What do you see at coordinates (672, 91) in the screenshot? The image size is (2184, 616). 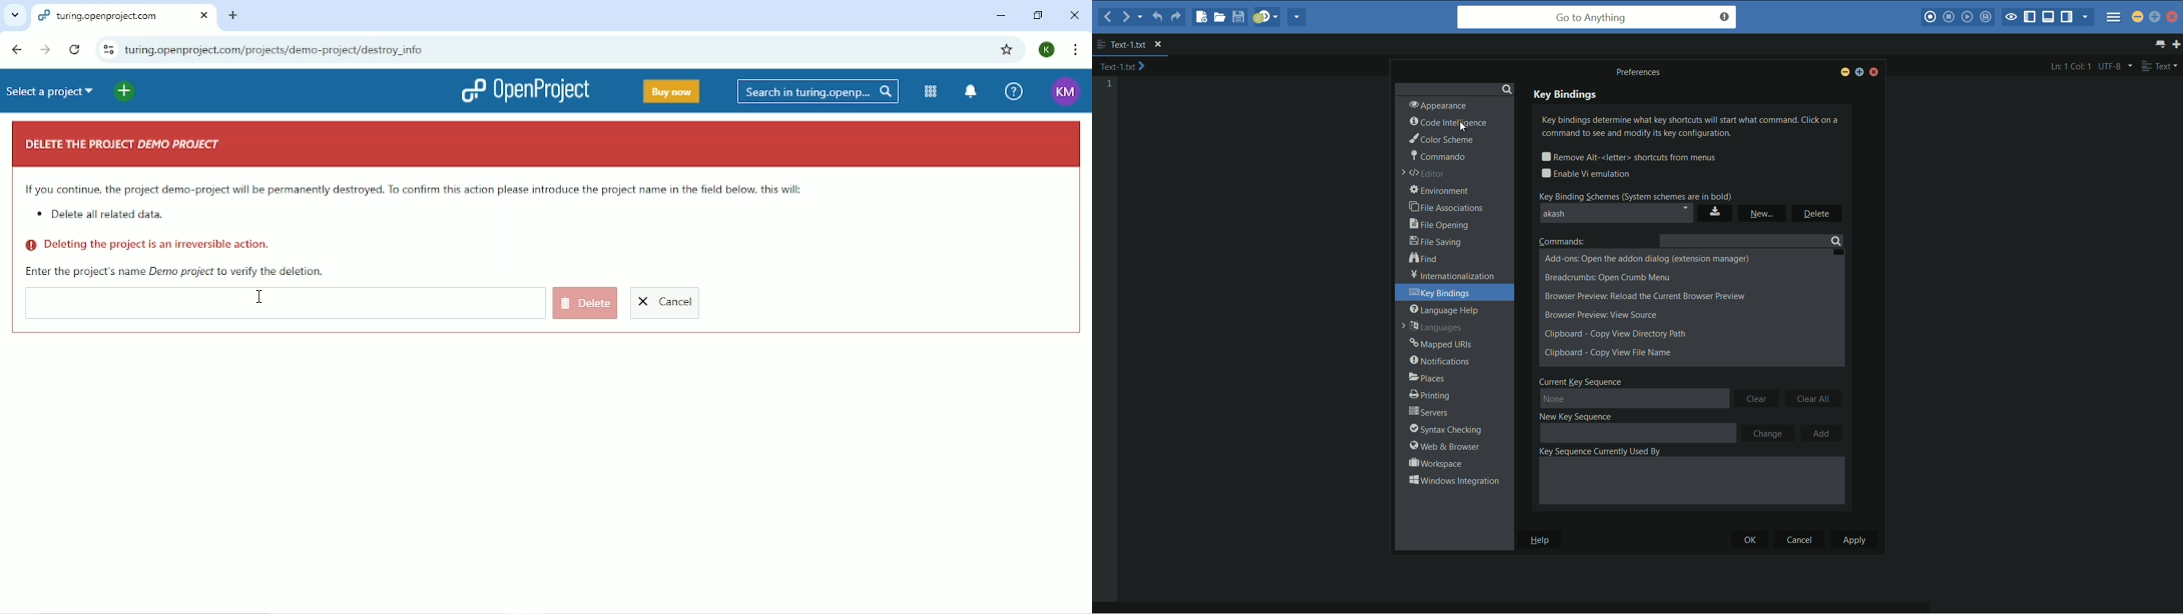 I see `Buy now` at bounding box center [672, 91].